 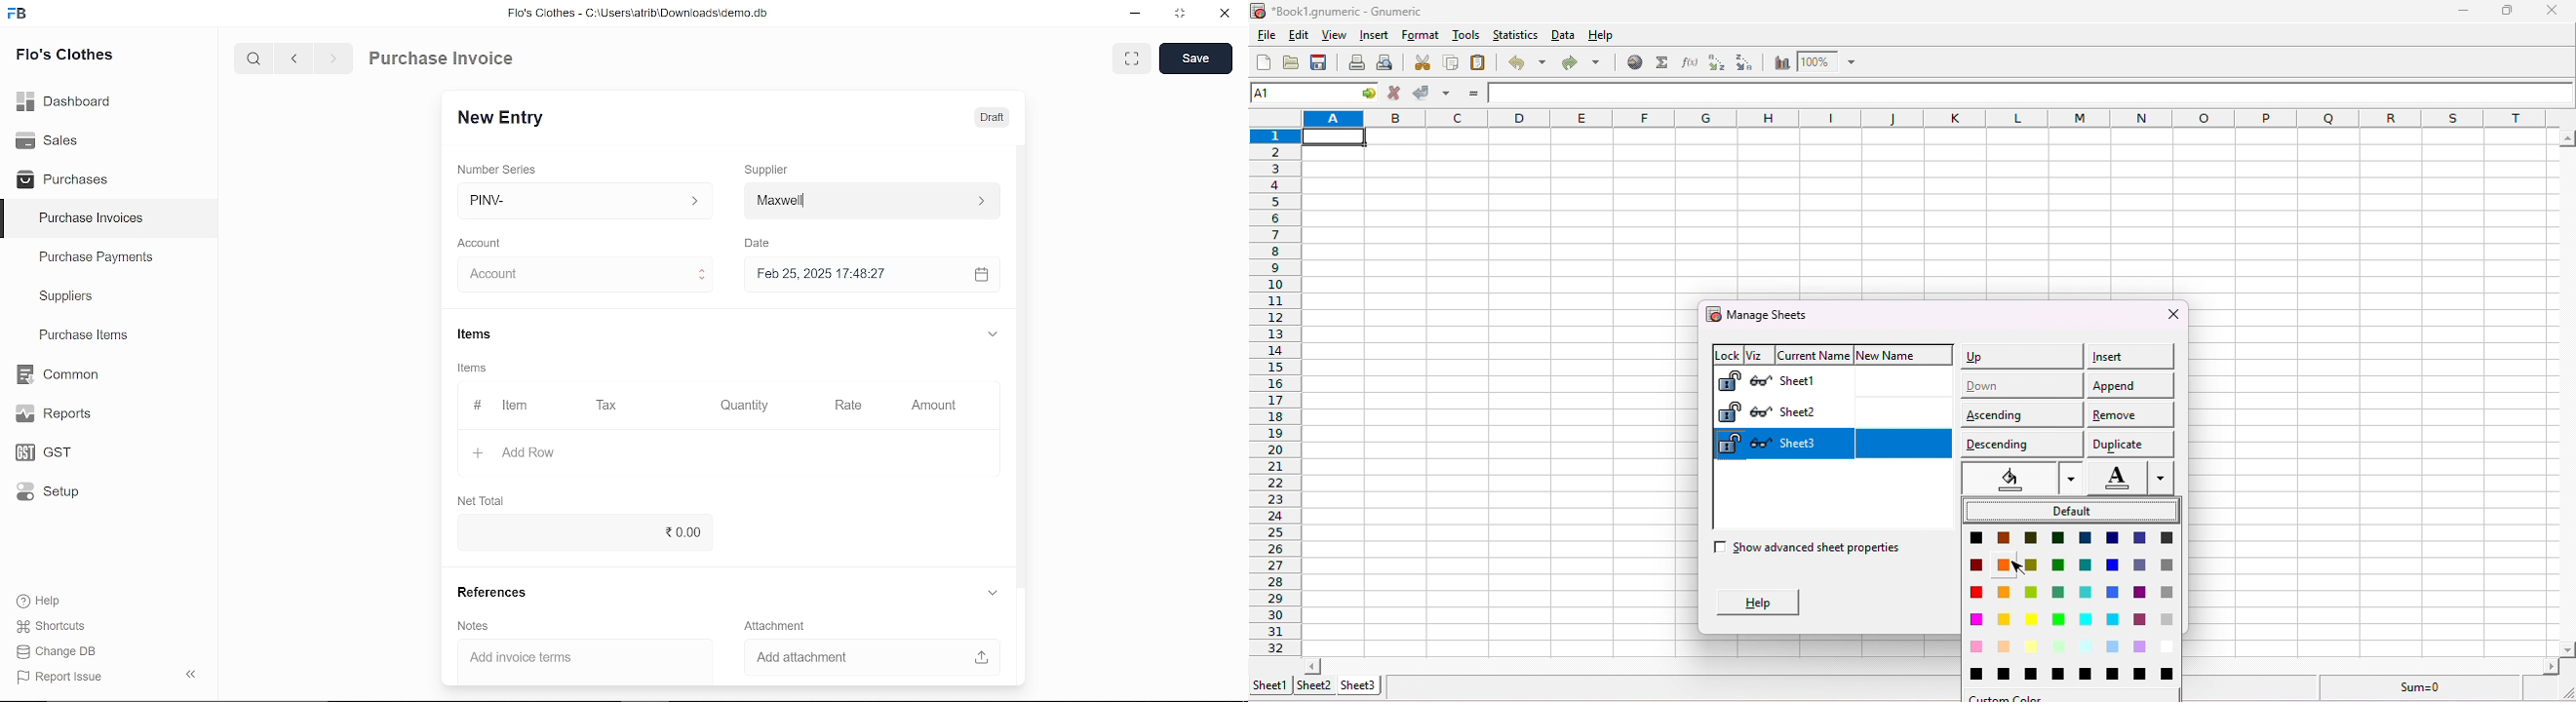 I want to click on maximize, so click(x=2504, y=10).